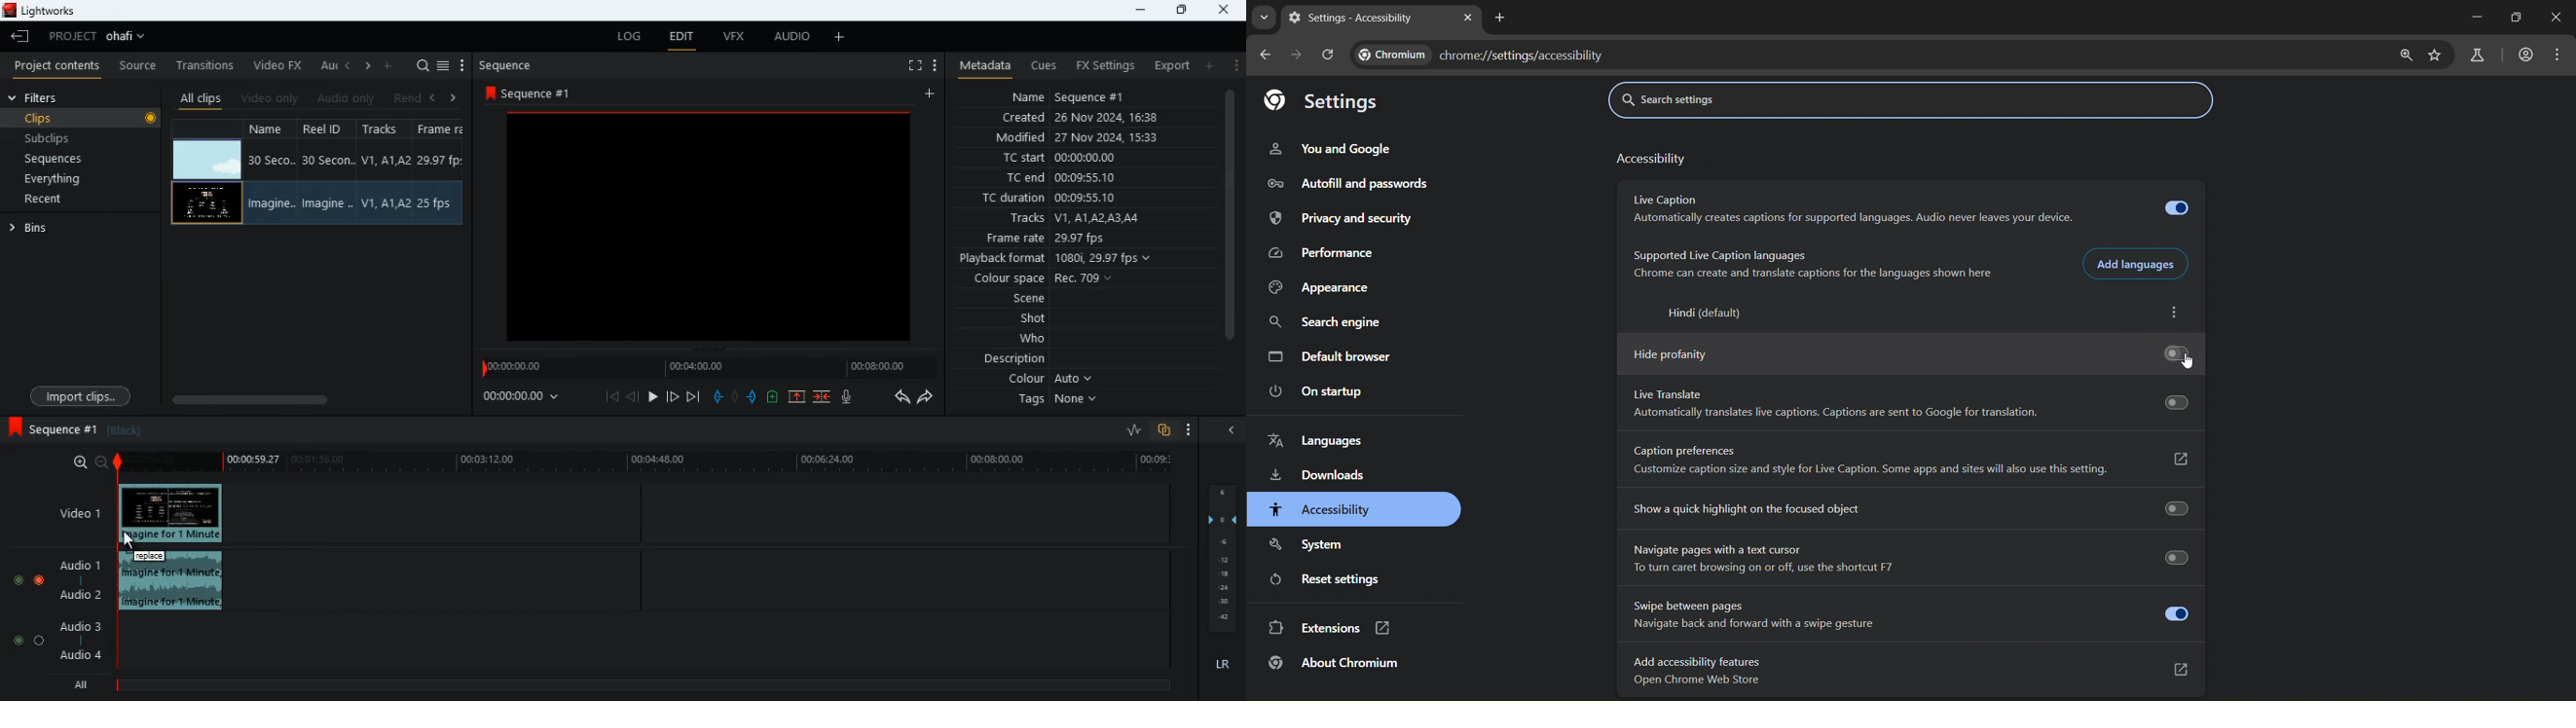  Describe the element at coordinates (1912, 211) in the screenshot. I see `Live Caption
Automatically creates captions for supported languages. Audio never leaves your device.` at that location.